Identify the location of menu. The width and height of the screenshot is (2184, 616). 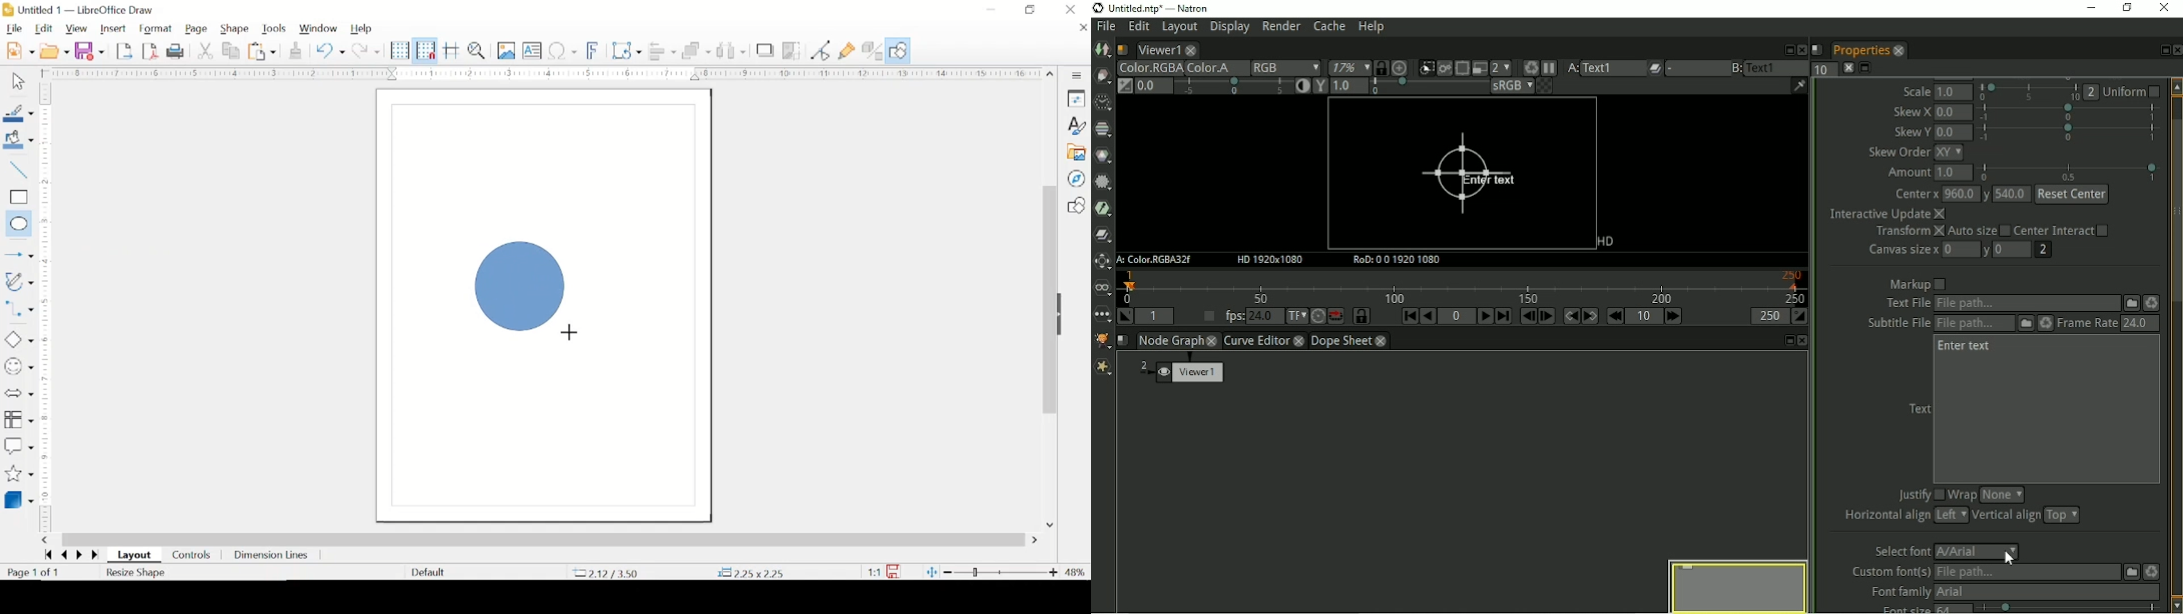
(1695, 69).